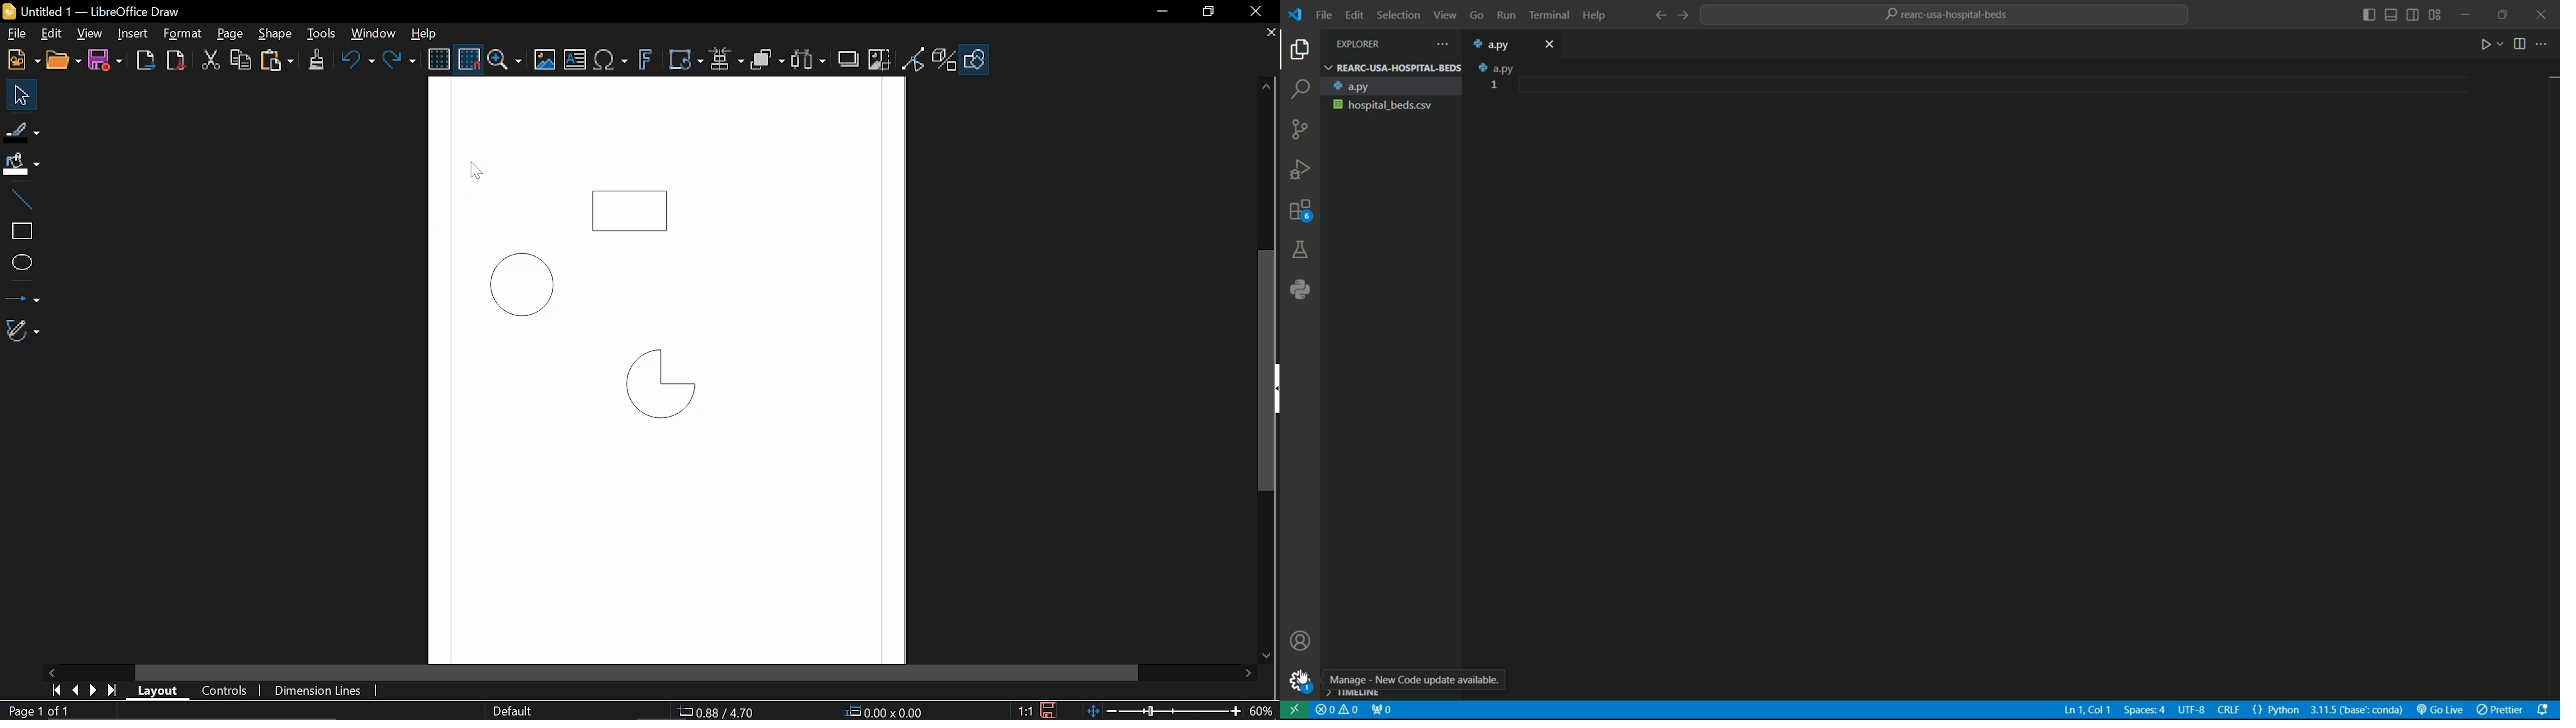  I want to click on Close window, so click(1254, 10).